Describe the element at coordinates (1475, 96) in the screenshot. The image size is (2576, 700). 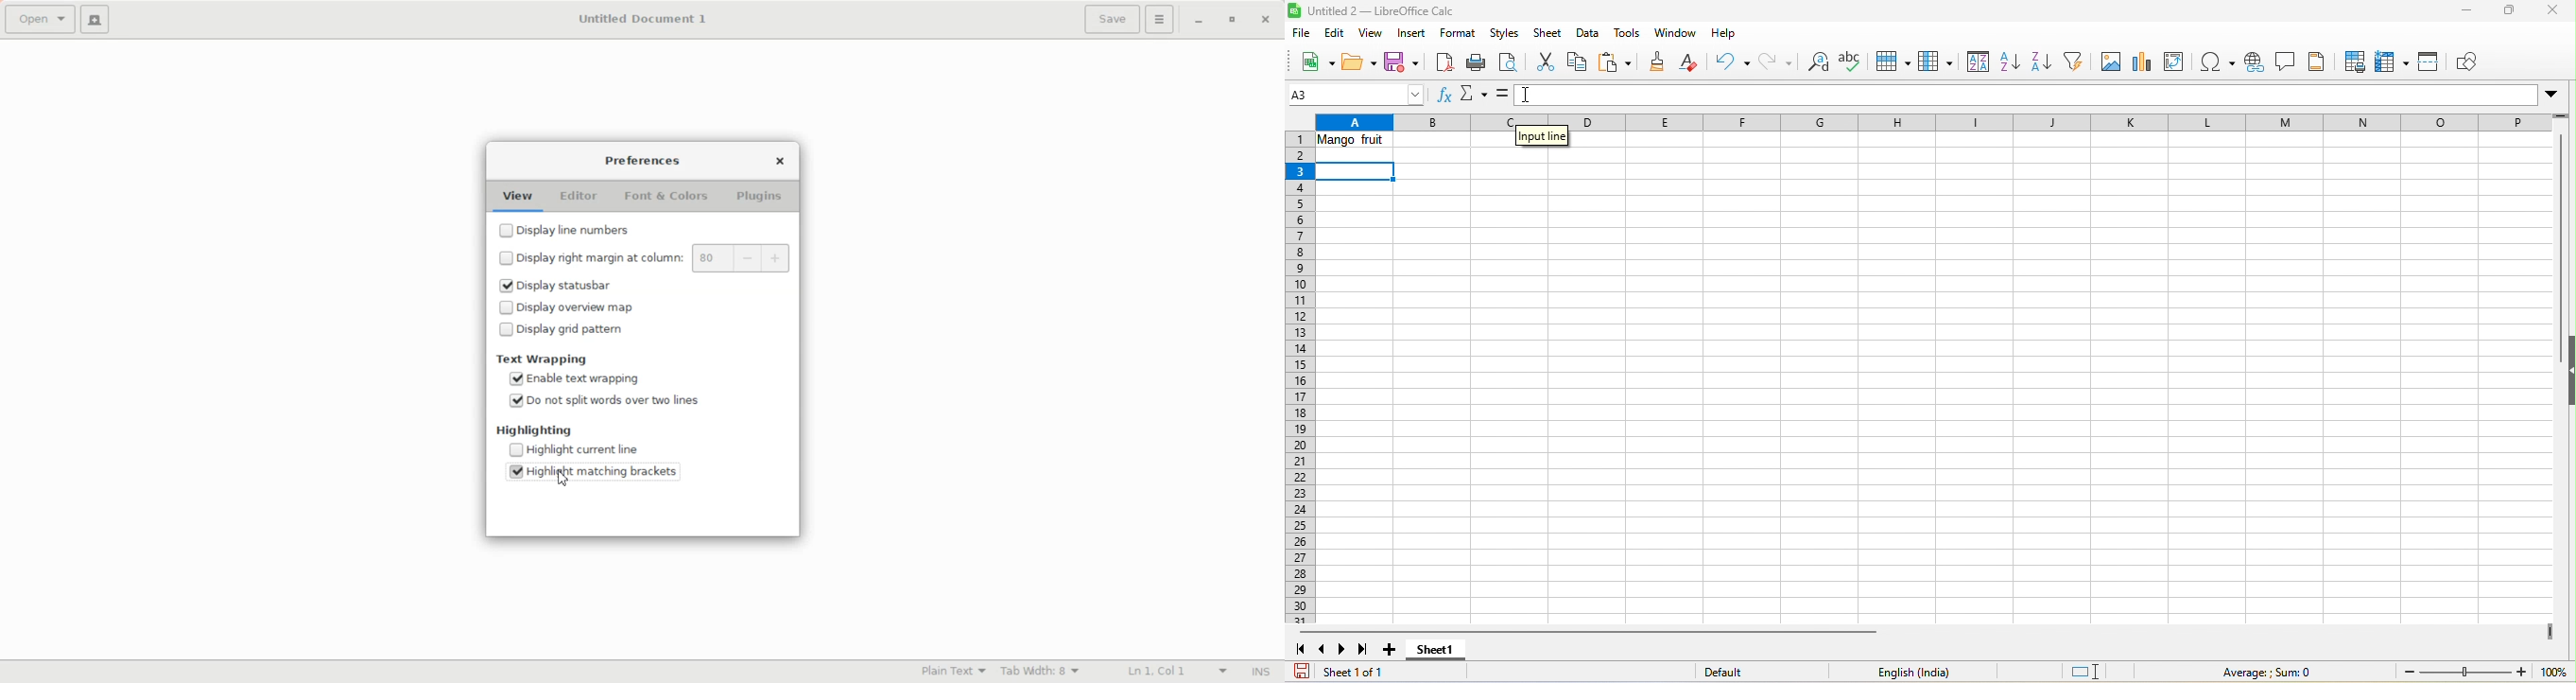
I see `select function` at that location.